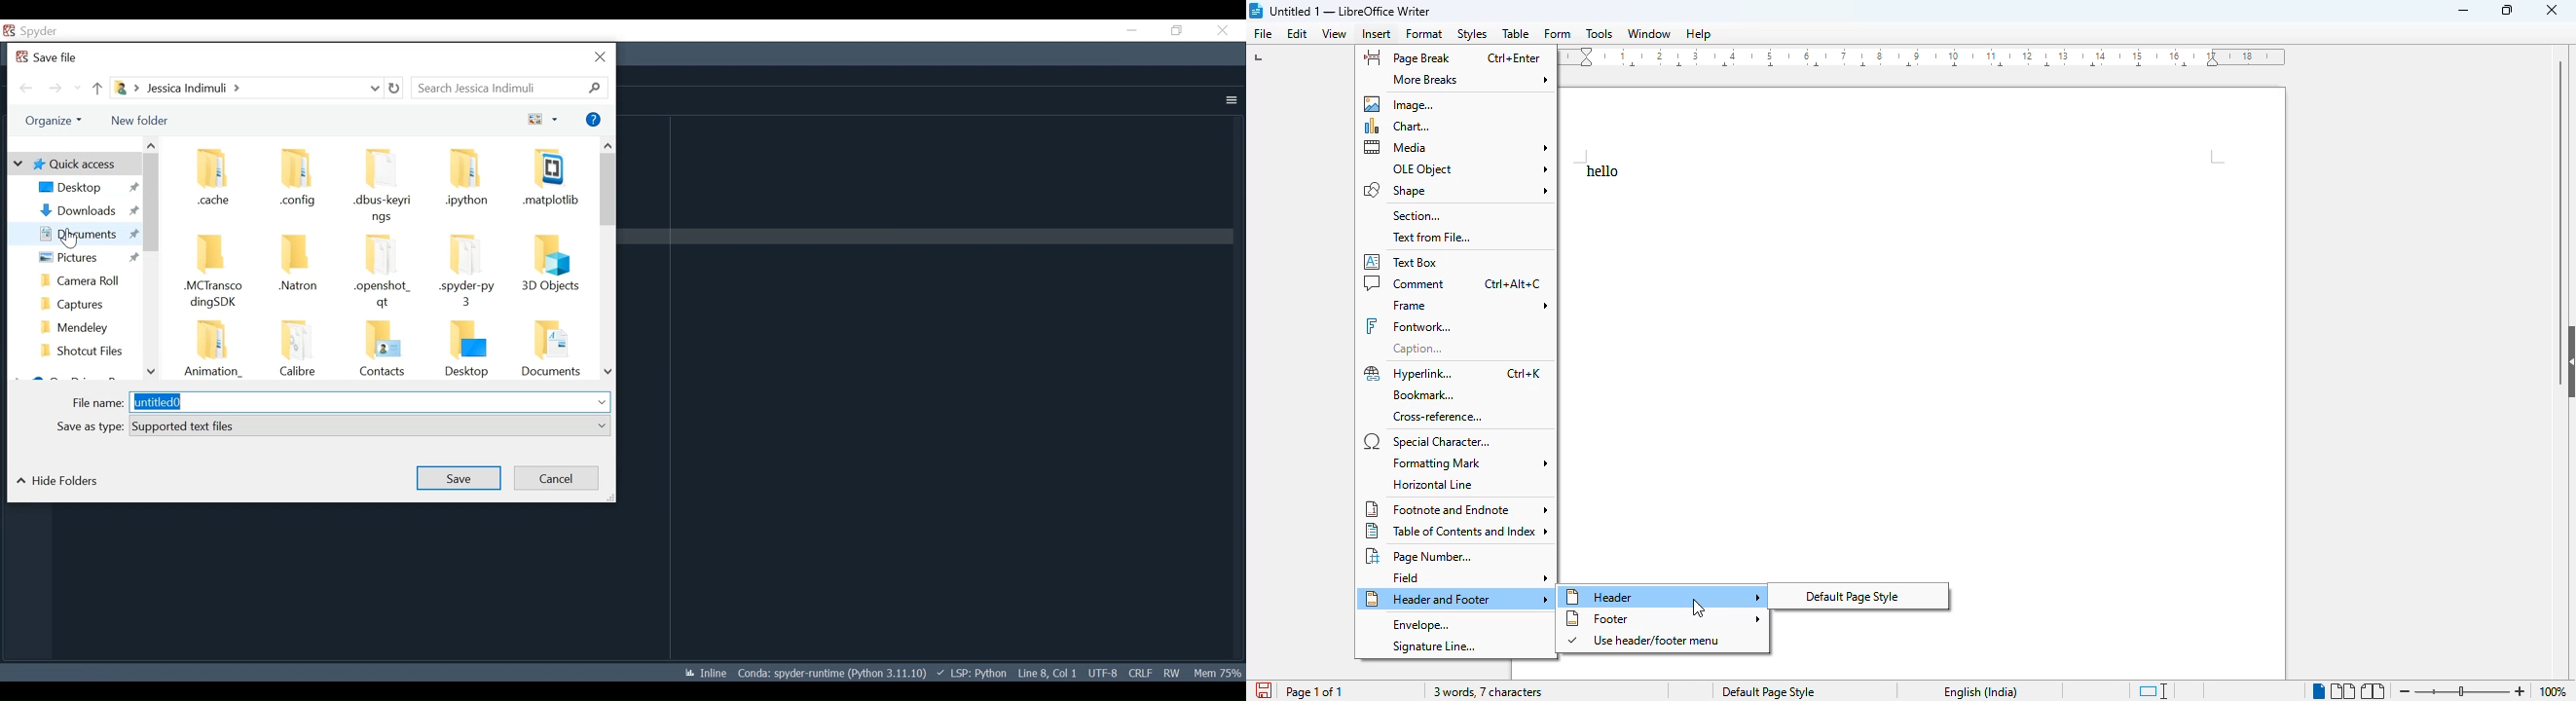  Describe the element at coordinates (1420, 349) in the screenshot. I see `caption` at that location.